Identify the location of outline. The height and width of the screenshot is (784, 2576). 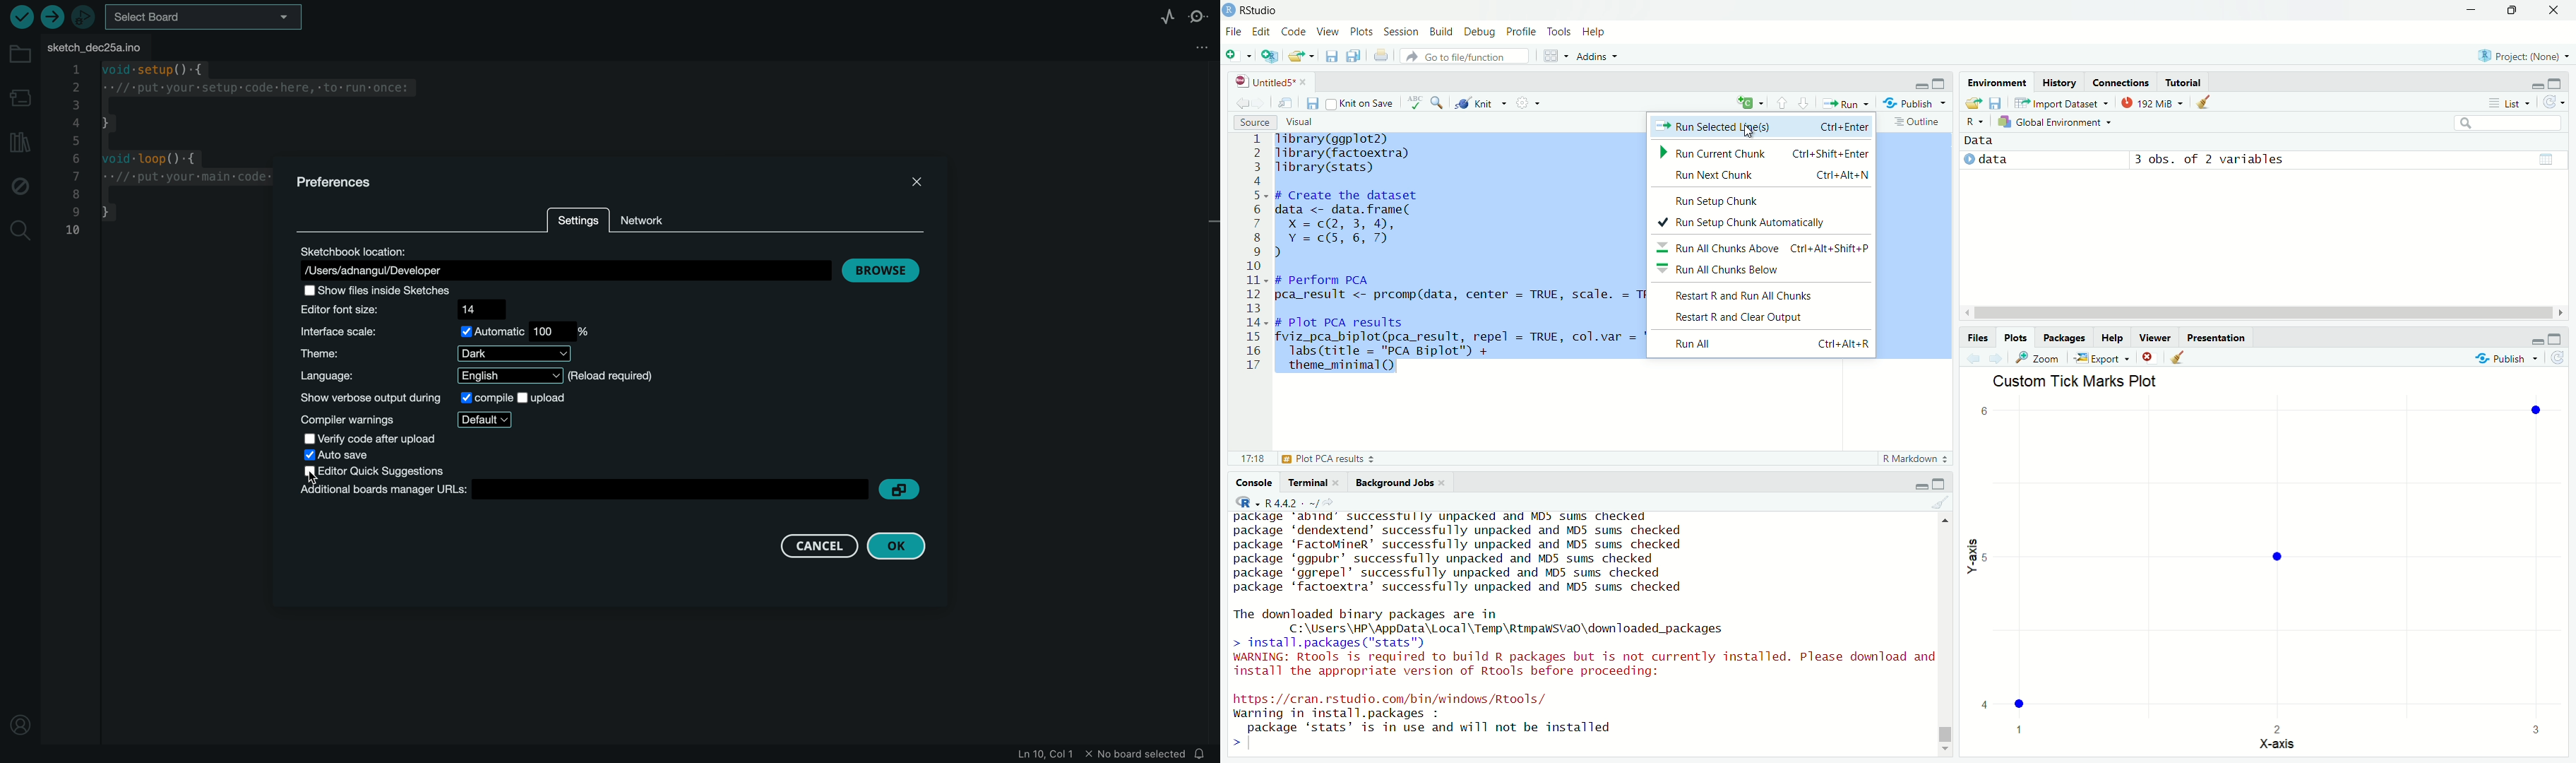
(1917, 123).